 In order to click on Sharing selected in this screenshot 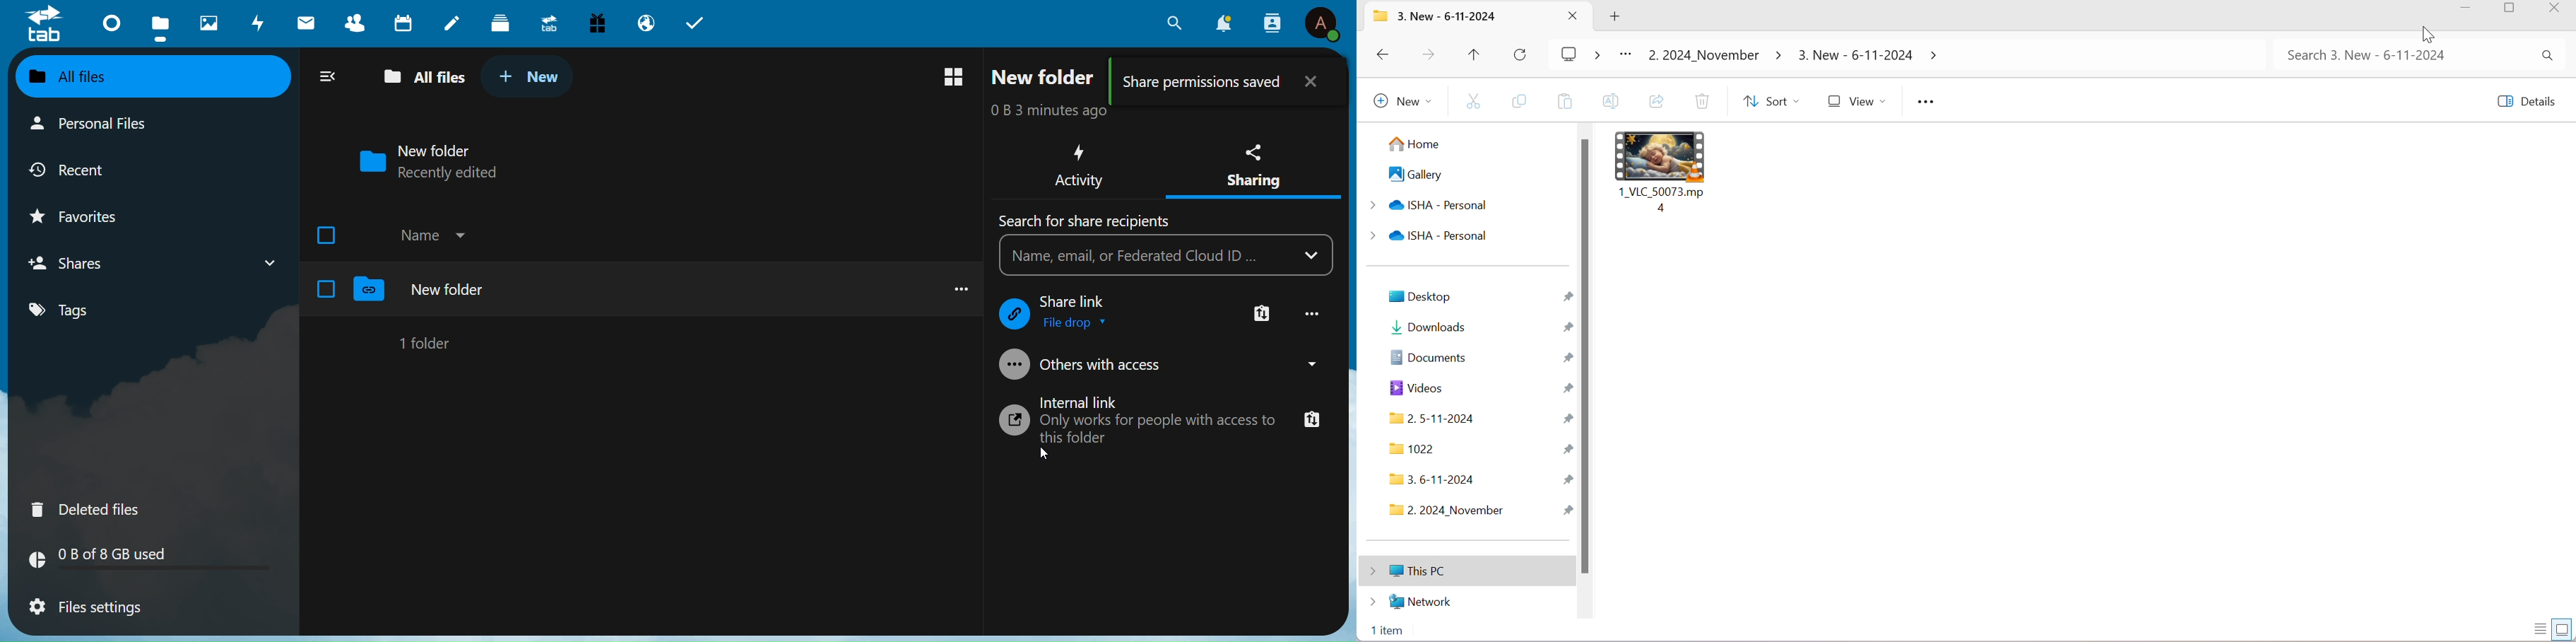, I will do `click(1252, 200)`.